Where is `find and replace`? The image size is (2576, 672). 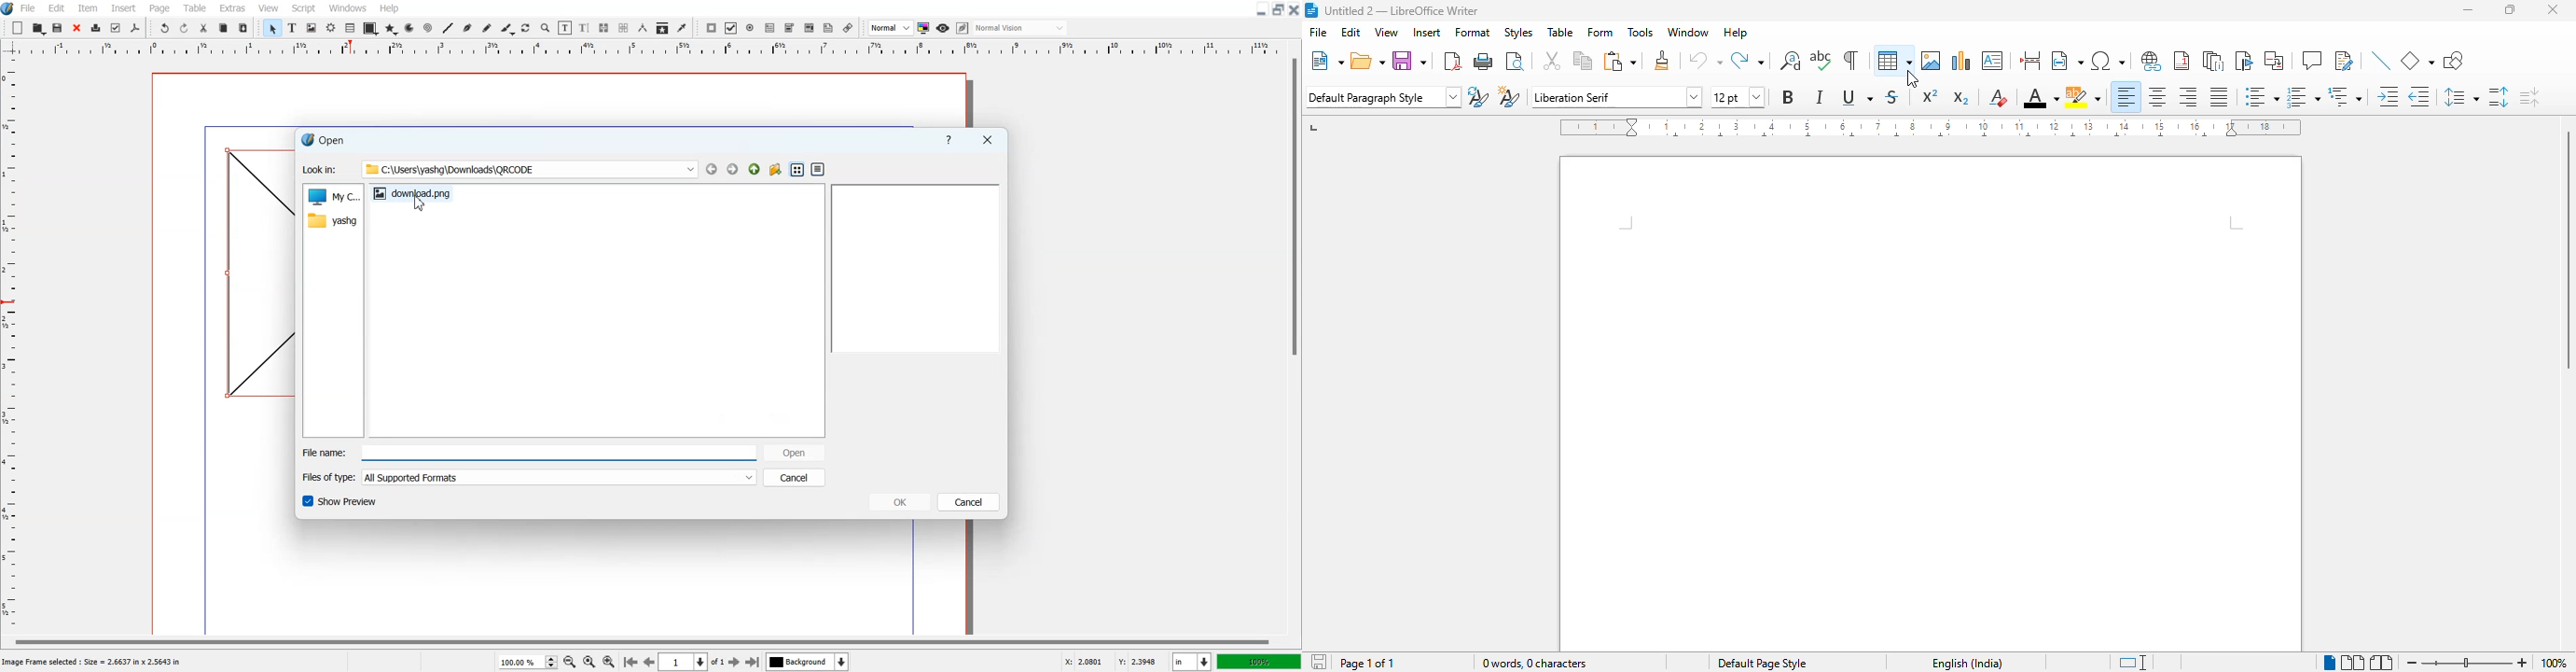 find and replace is located at coordinates (1791, 60).